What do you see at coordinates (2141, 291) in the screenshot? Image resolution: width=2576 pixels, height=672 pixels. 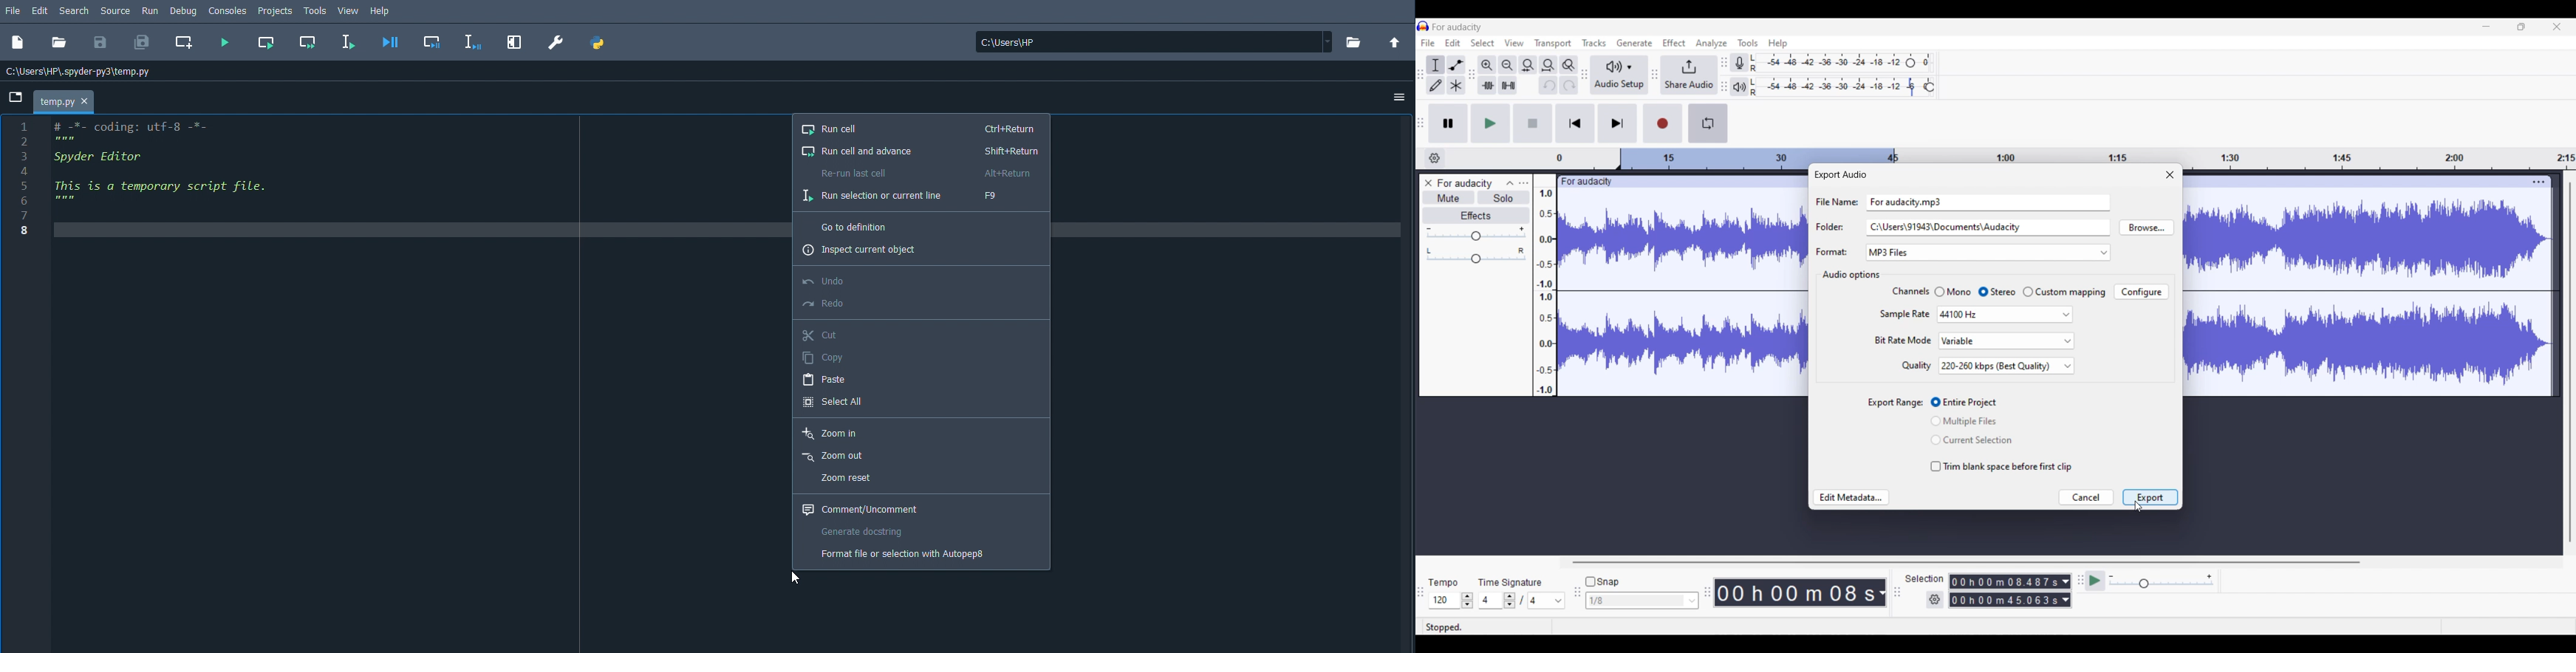 I see `Configure` at bounding box center [2141, 291].